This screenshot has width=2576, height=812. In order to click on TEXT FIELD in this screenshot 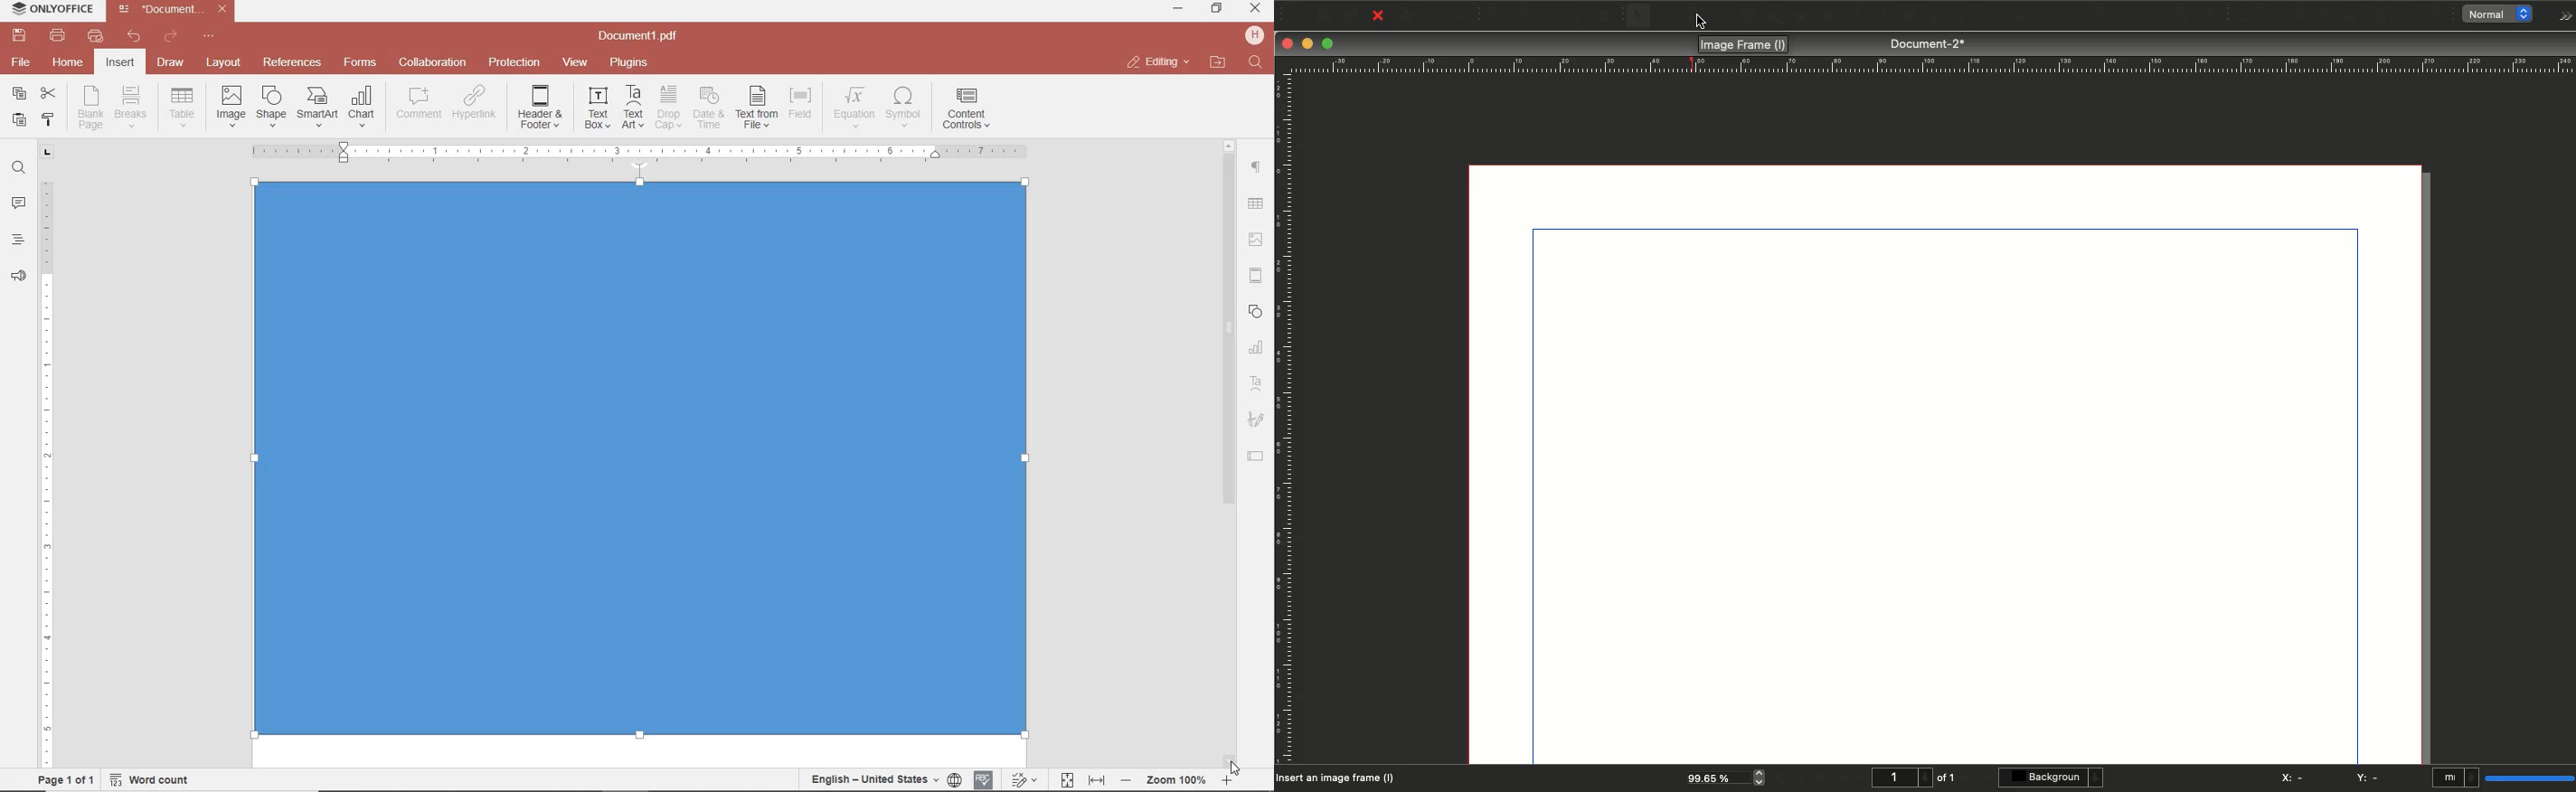, I will do `click(1256, 455)`.